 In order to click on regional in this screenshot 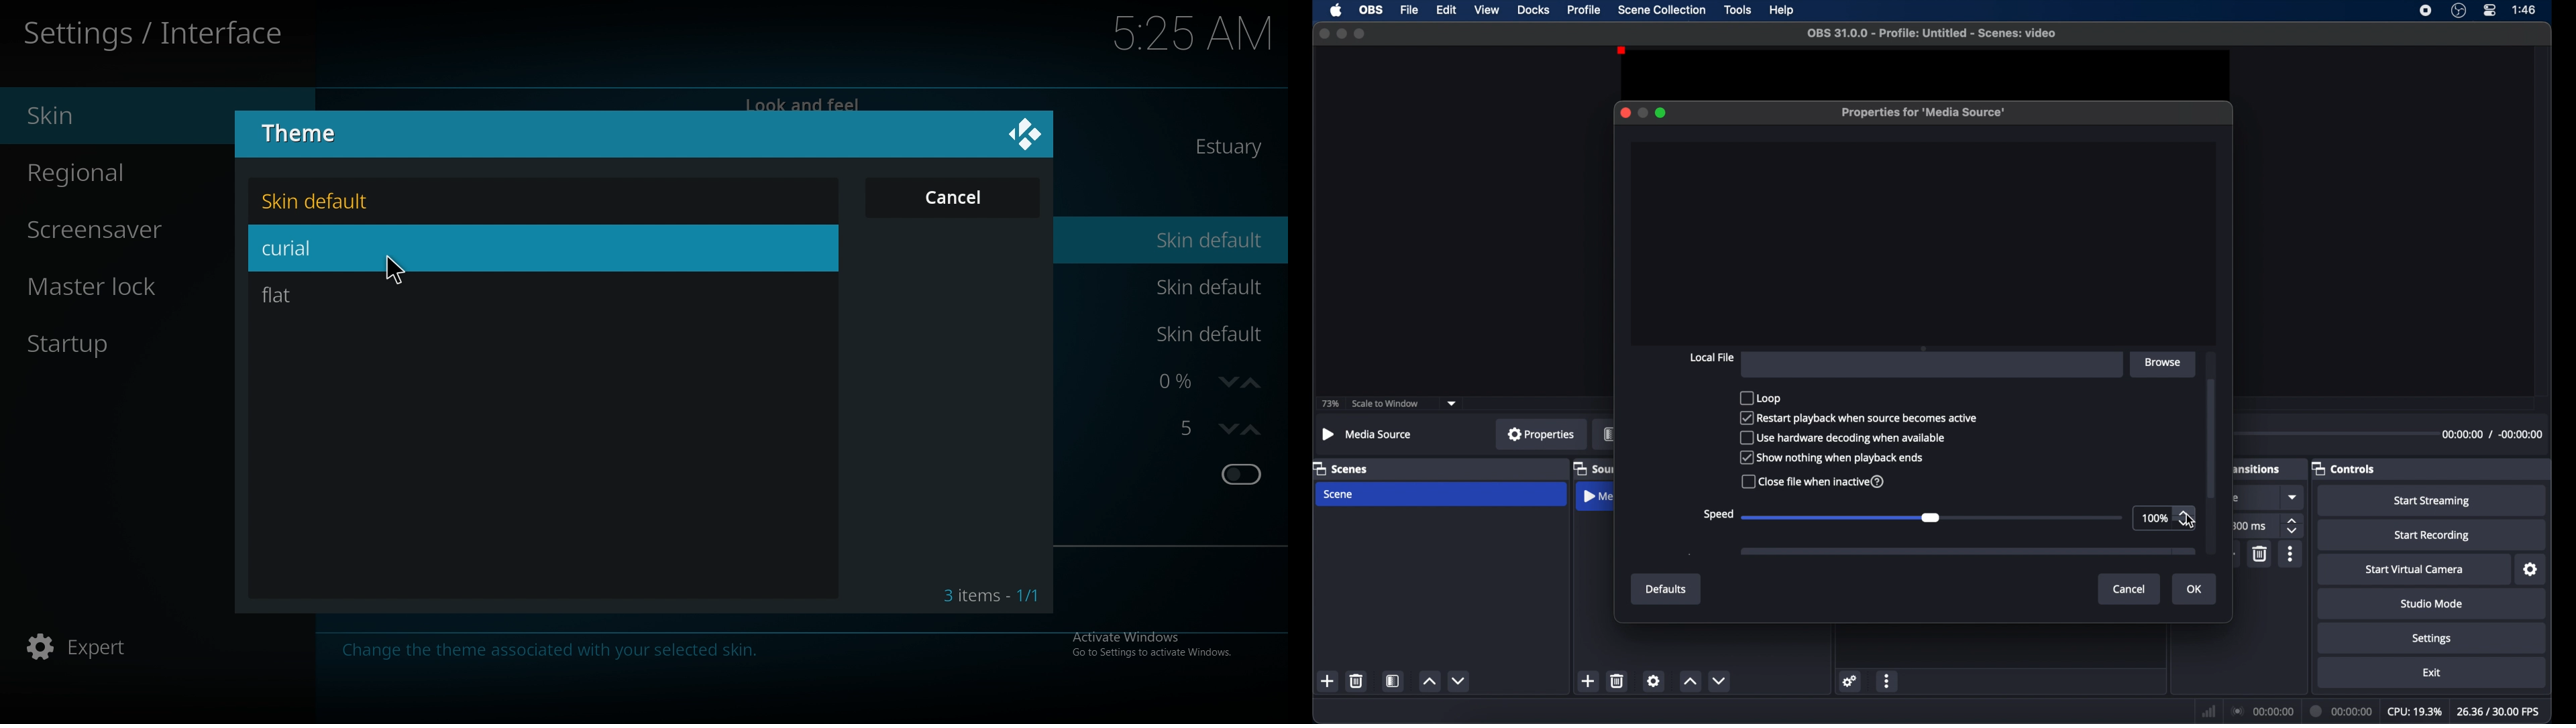, I will do `click(113, 174)`.